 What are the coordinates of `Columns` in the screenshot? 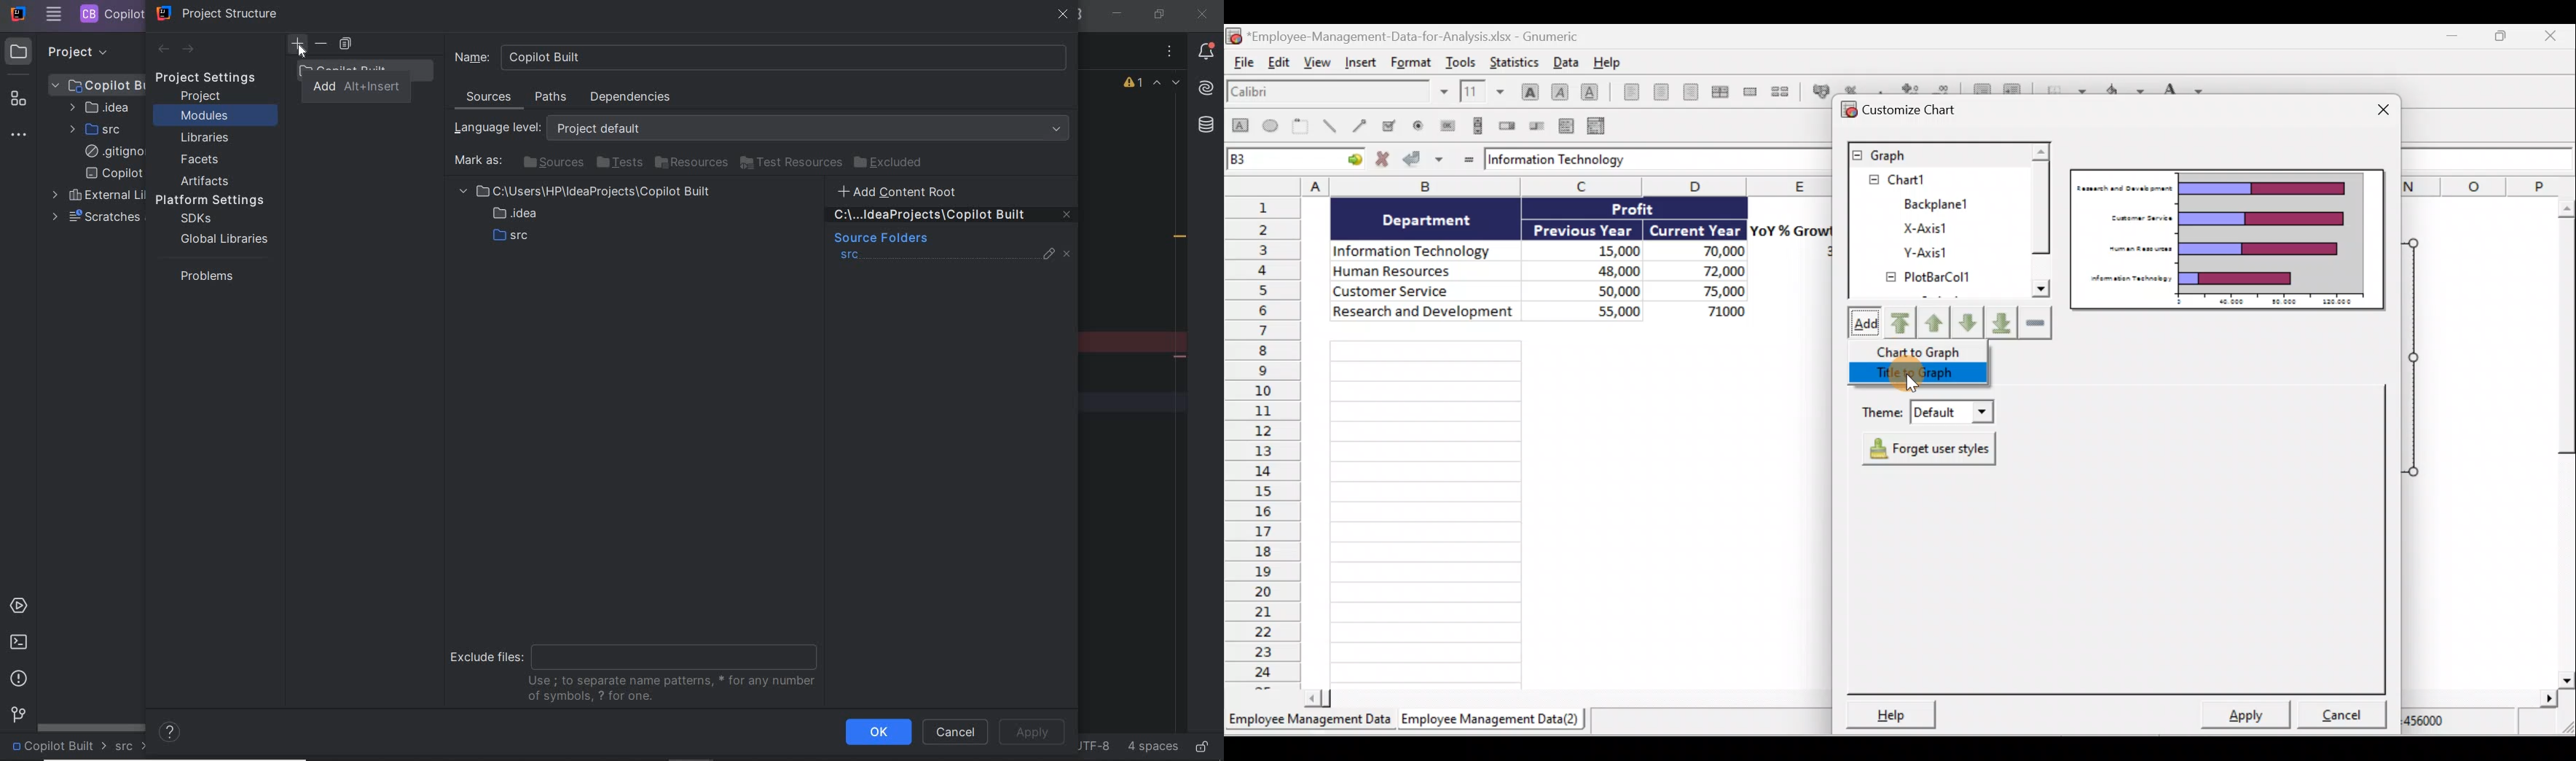 It's located at (1568, 185).